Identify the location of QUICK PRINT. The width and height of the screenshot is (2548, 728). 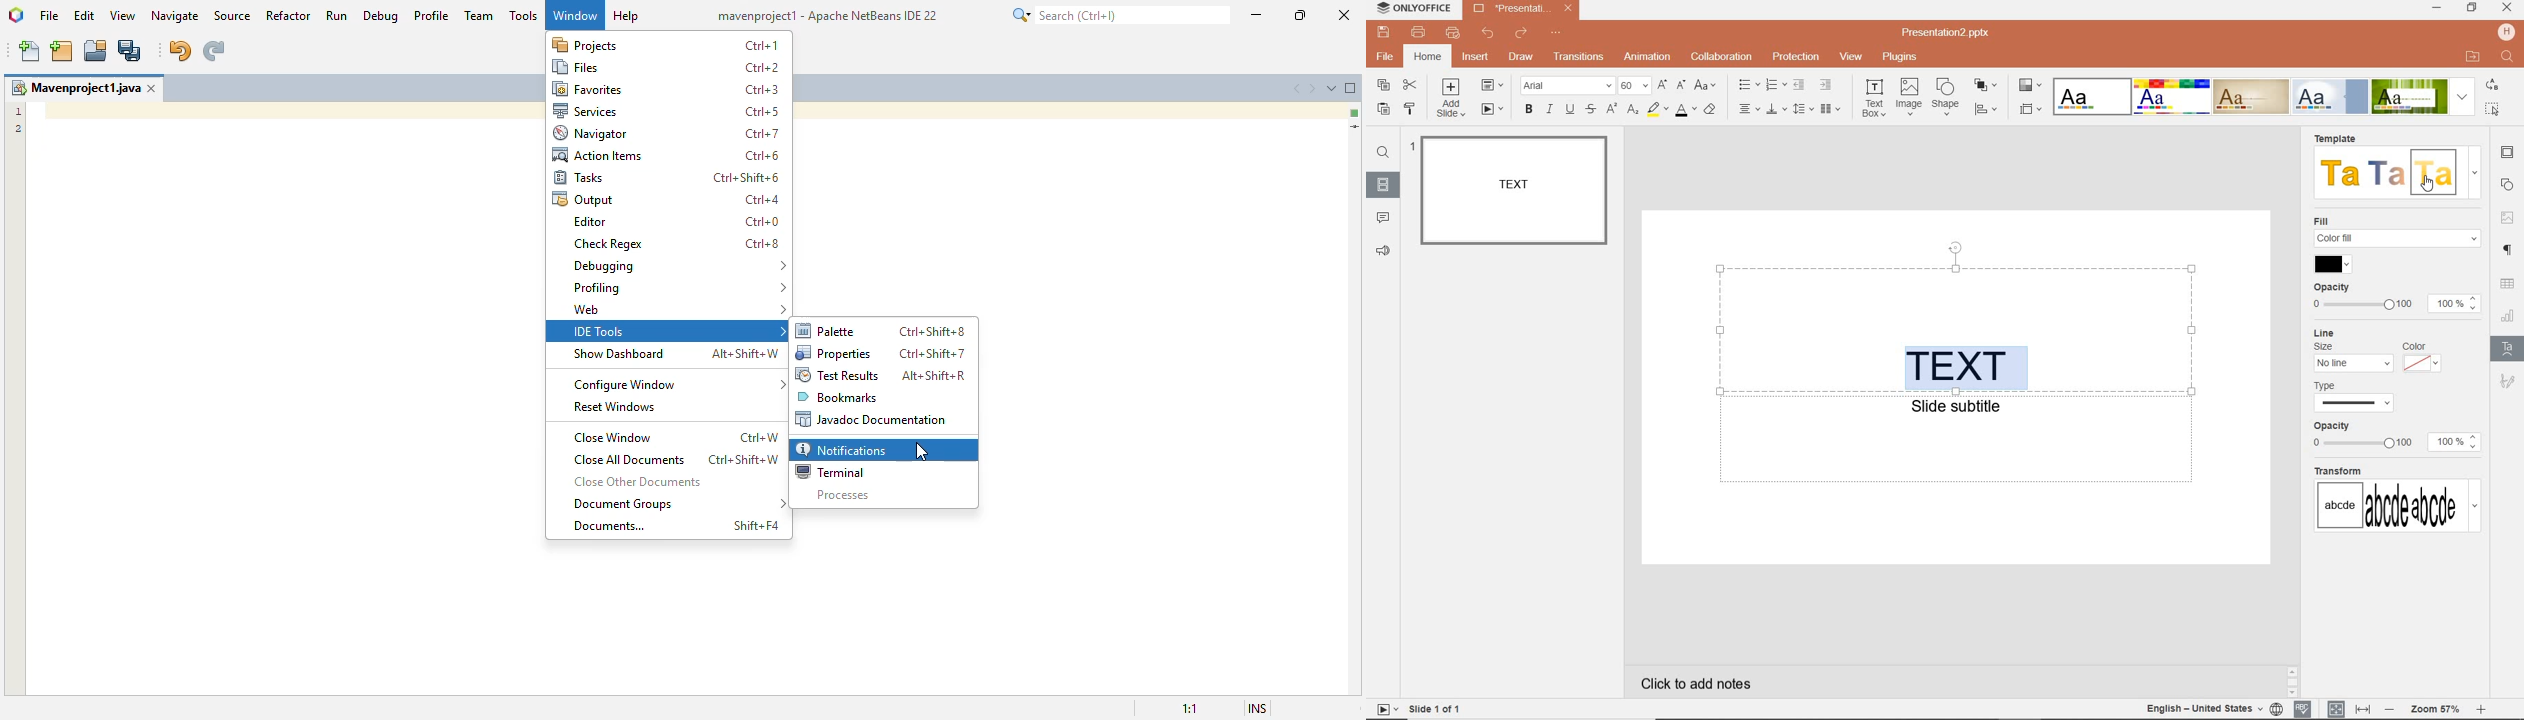
(1452, 34).